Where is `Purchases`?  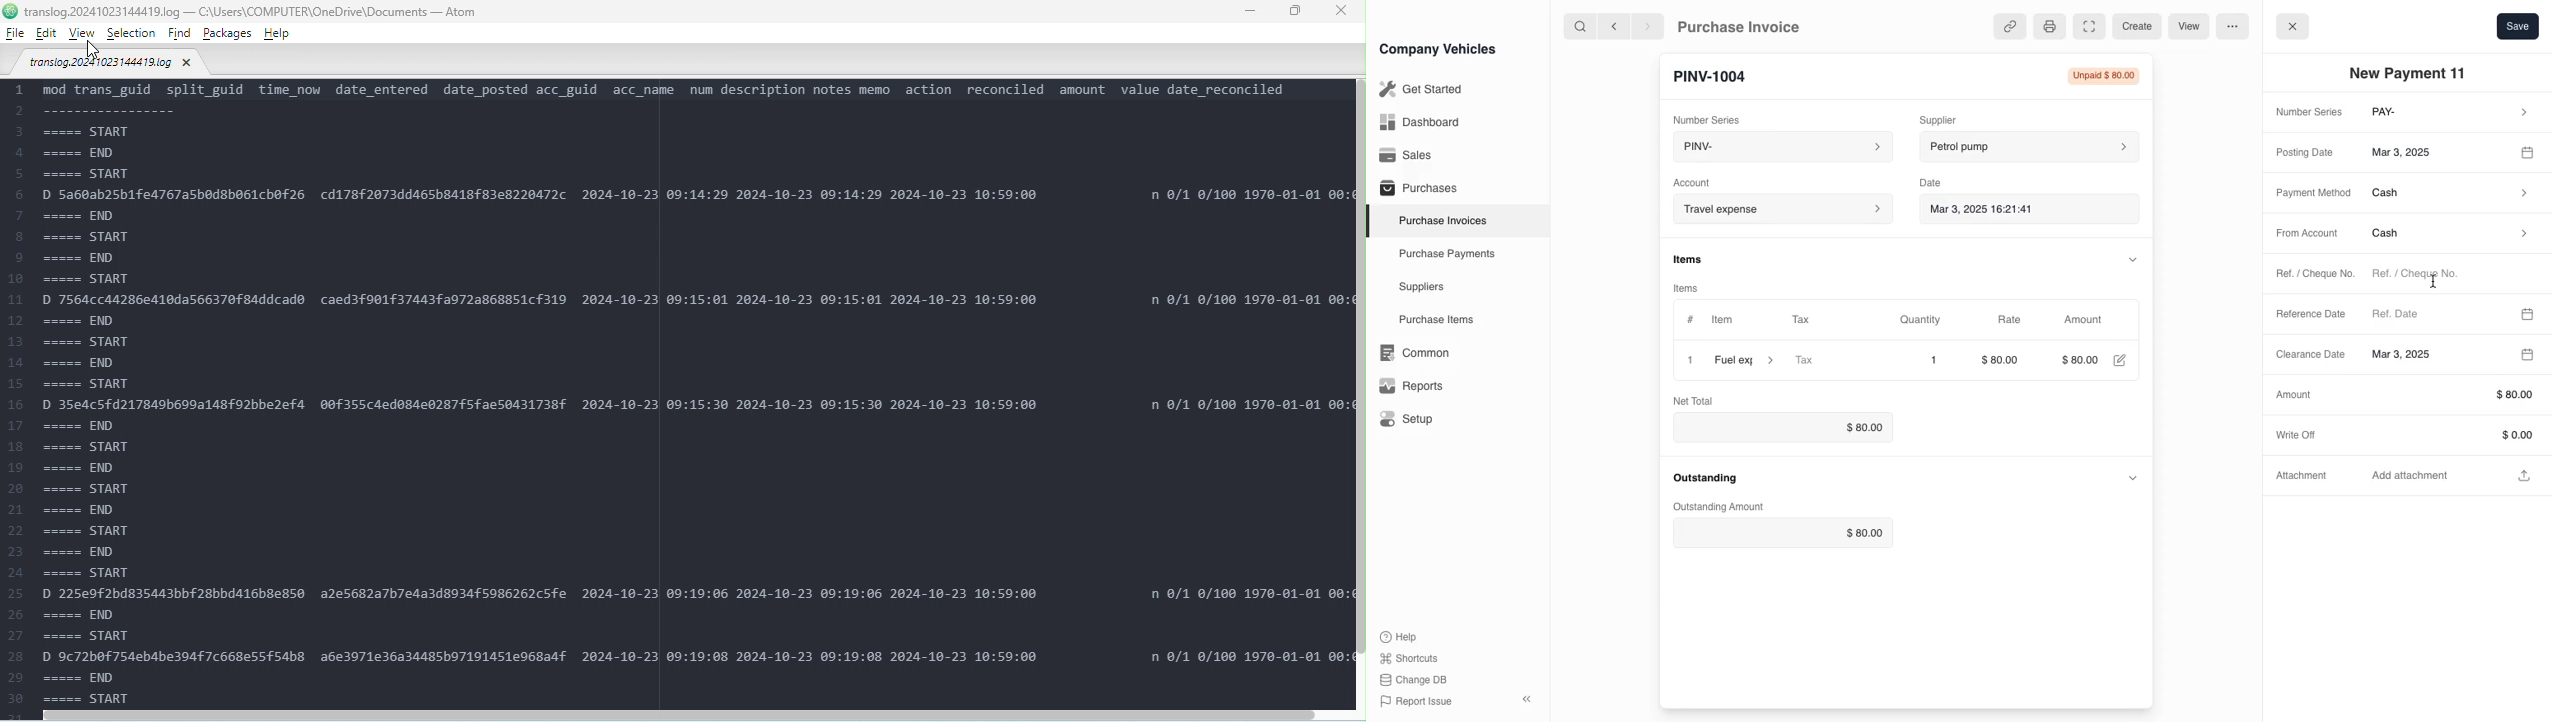 Purchases is located at coordinates (1415, 190).